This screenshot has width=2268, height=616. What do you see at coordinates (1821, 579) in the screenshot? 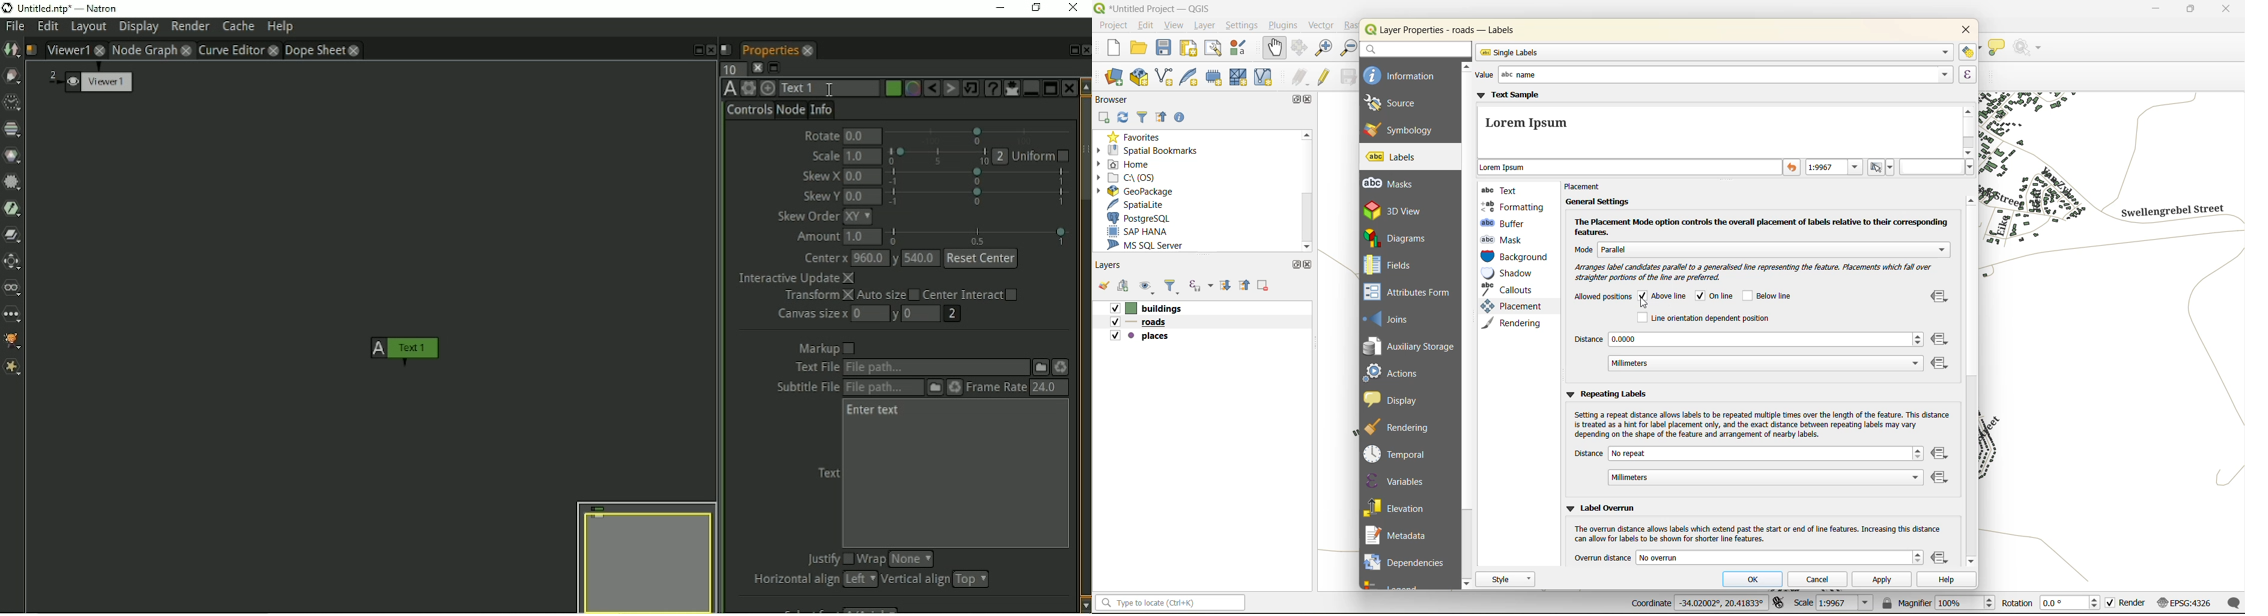
I see `cancel` at bounding box center [1821, 579].